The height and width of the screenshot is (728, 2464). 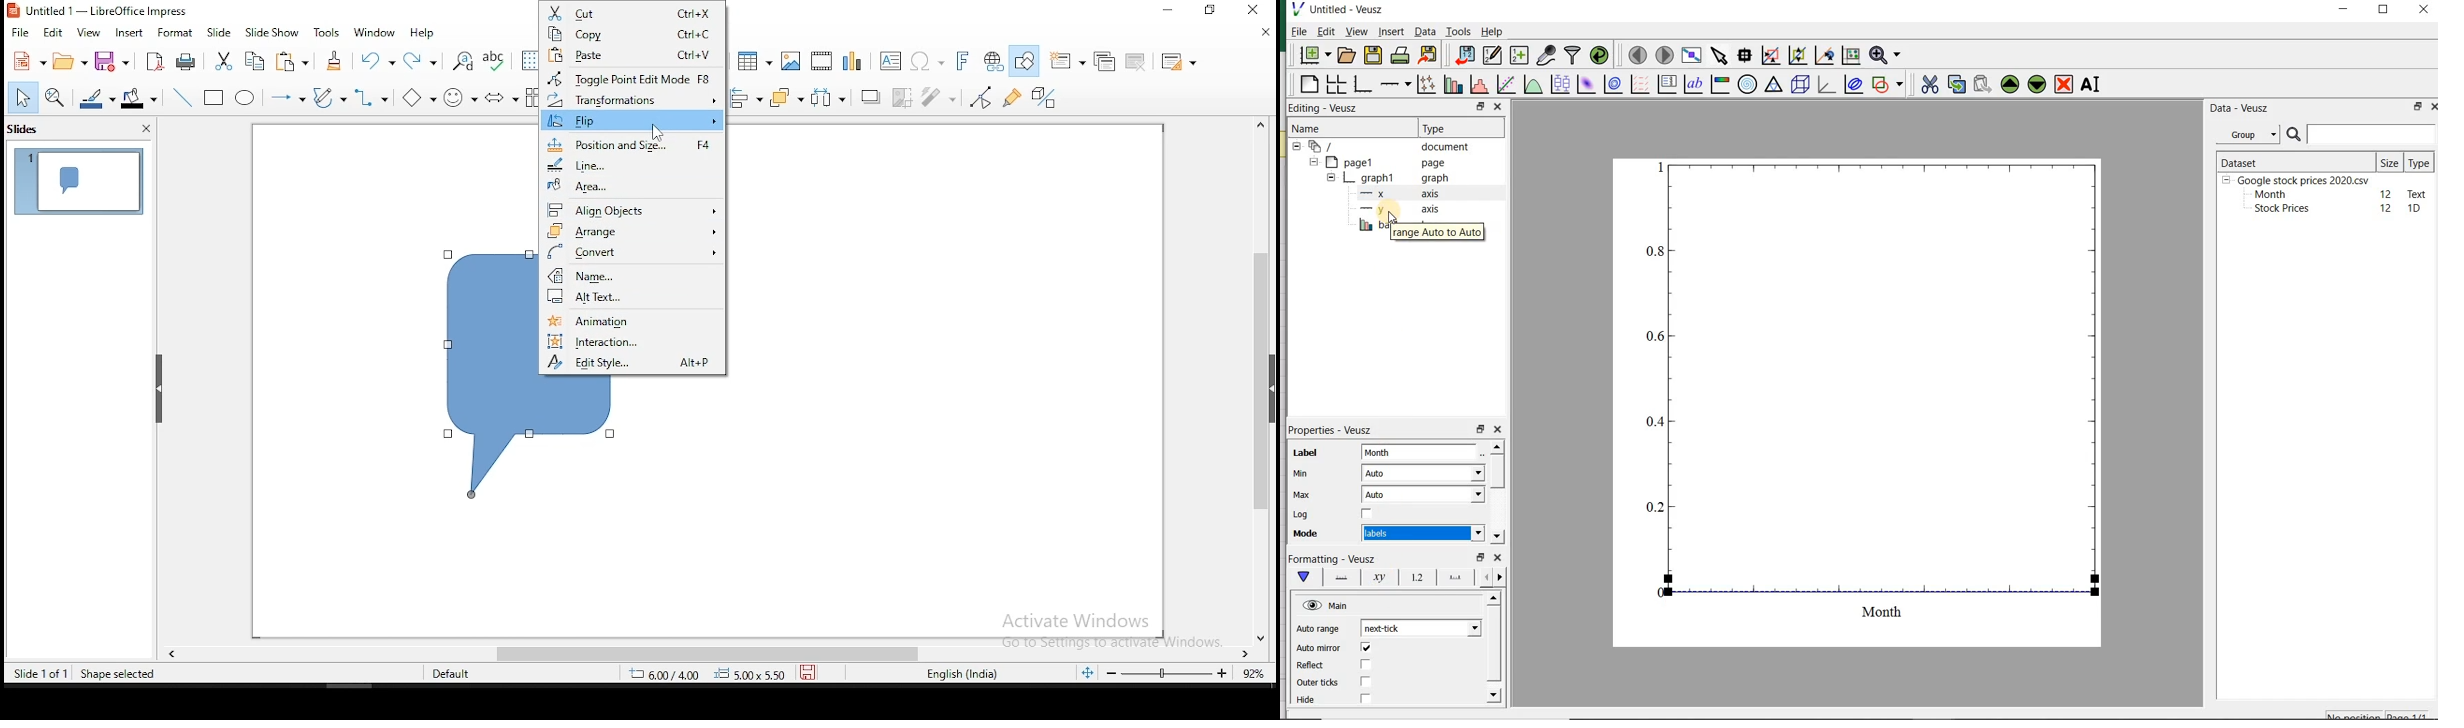 I want to click on basic shapes, so click(x=419, y=98).